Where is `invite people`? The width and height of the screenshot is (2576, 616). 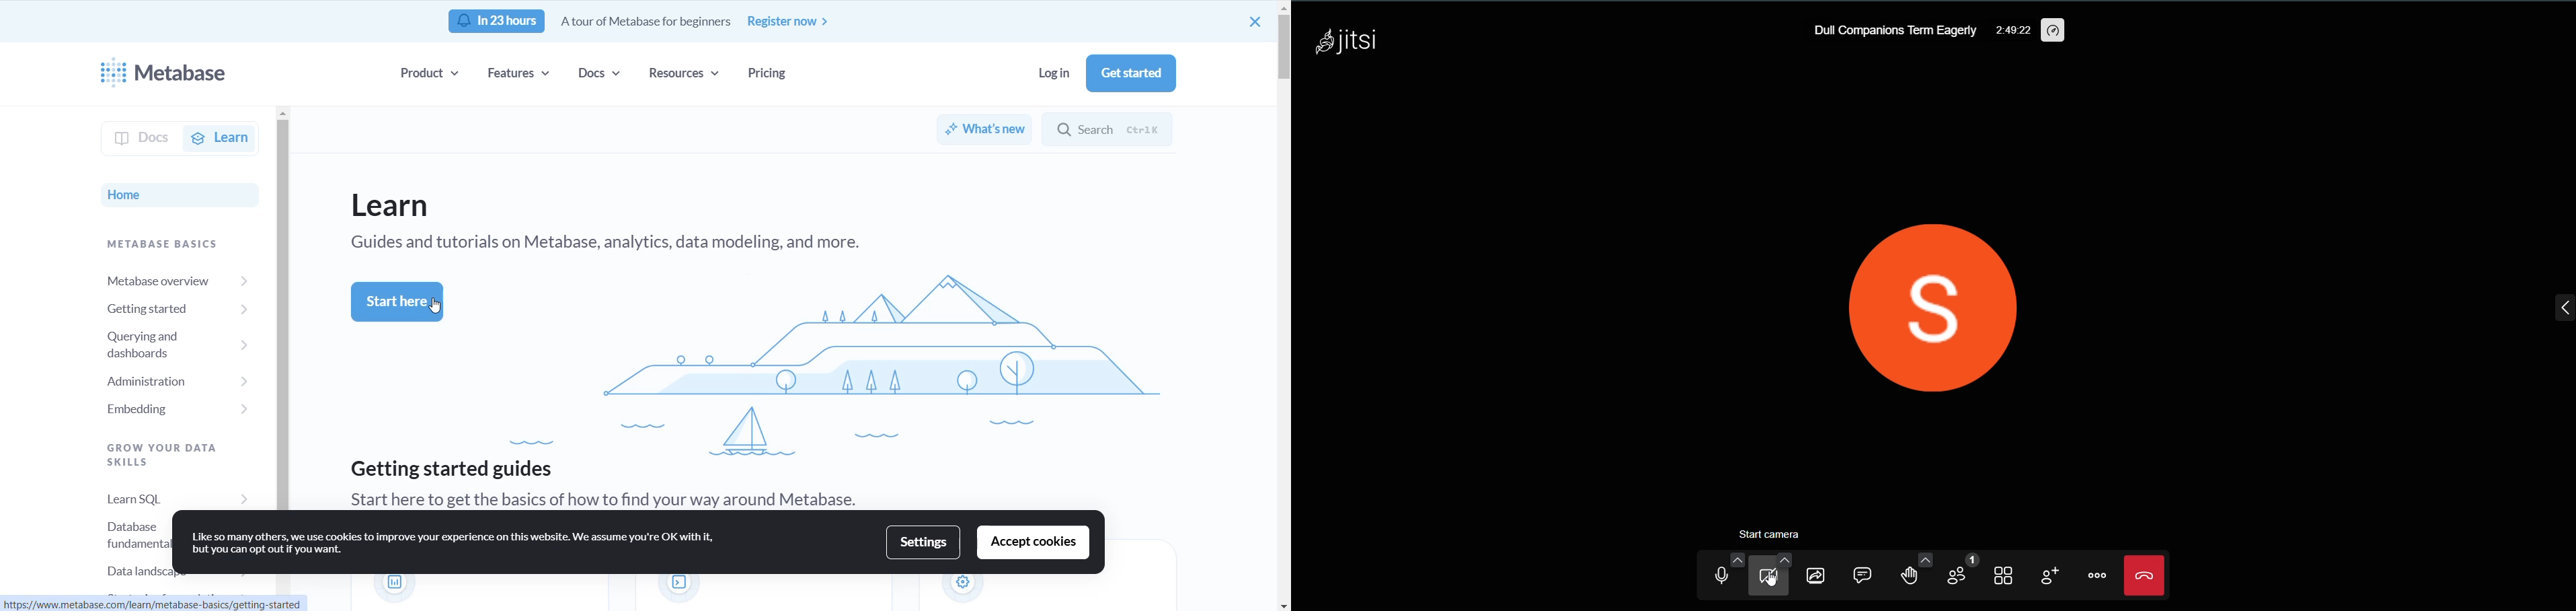
invite people is located at coordinates (2045, 575).